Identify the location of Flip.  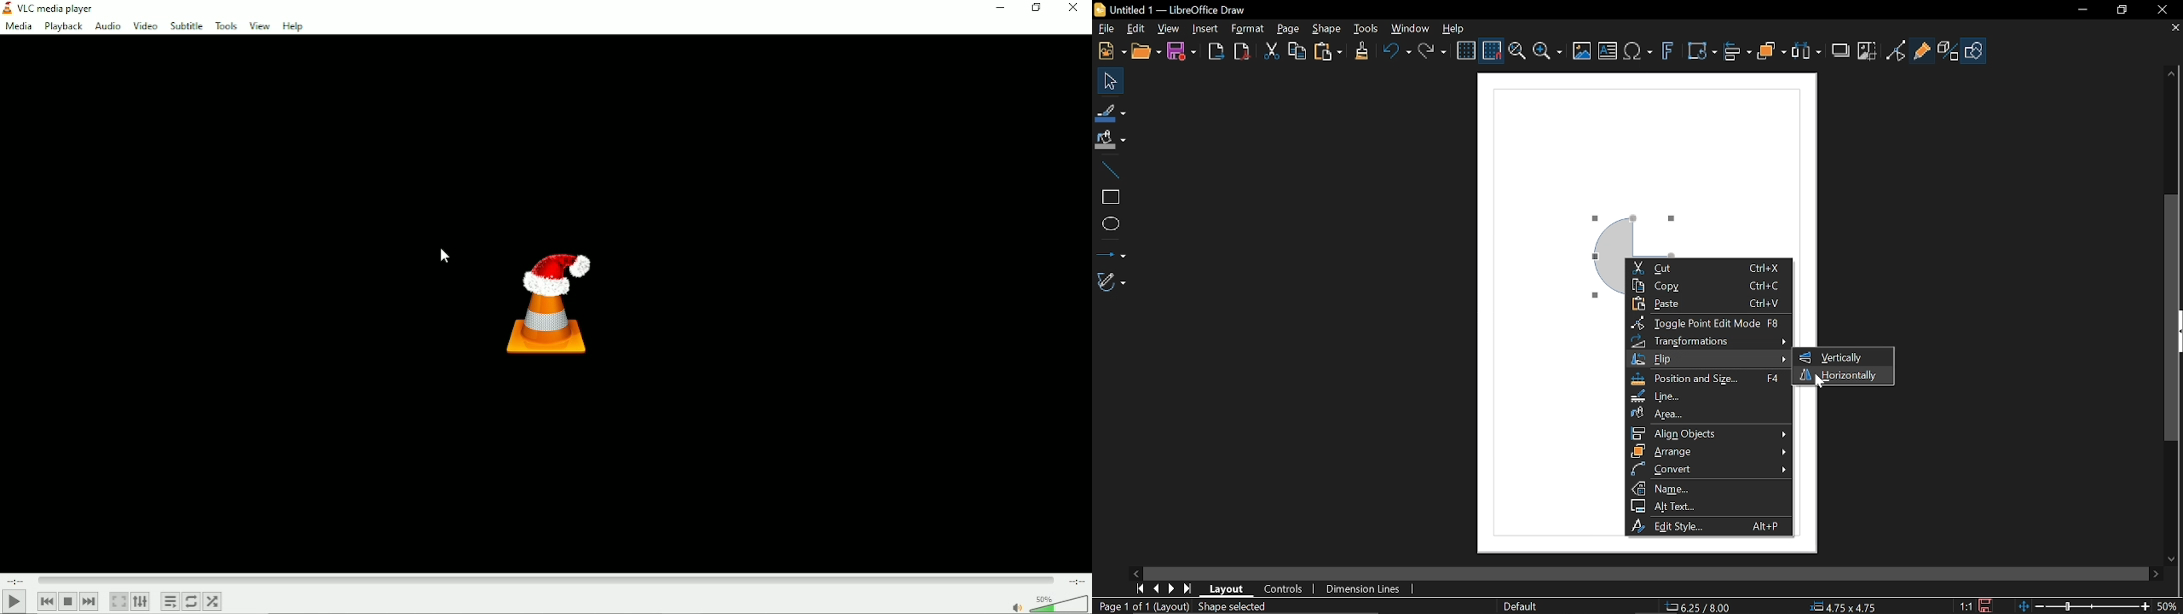
(1709, 360).